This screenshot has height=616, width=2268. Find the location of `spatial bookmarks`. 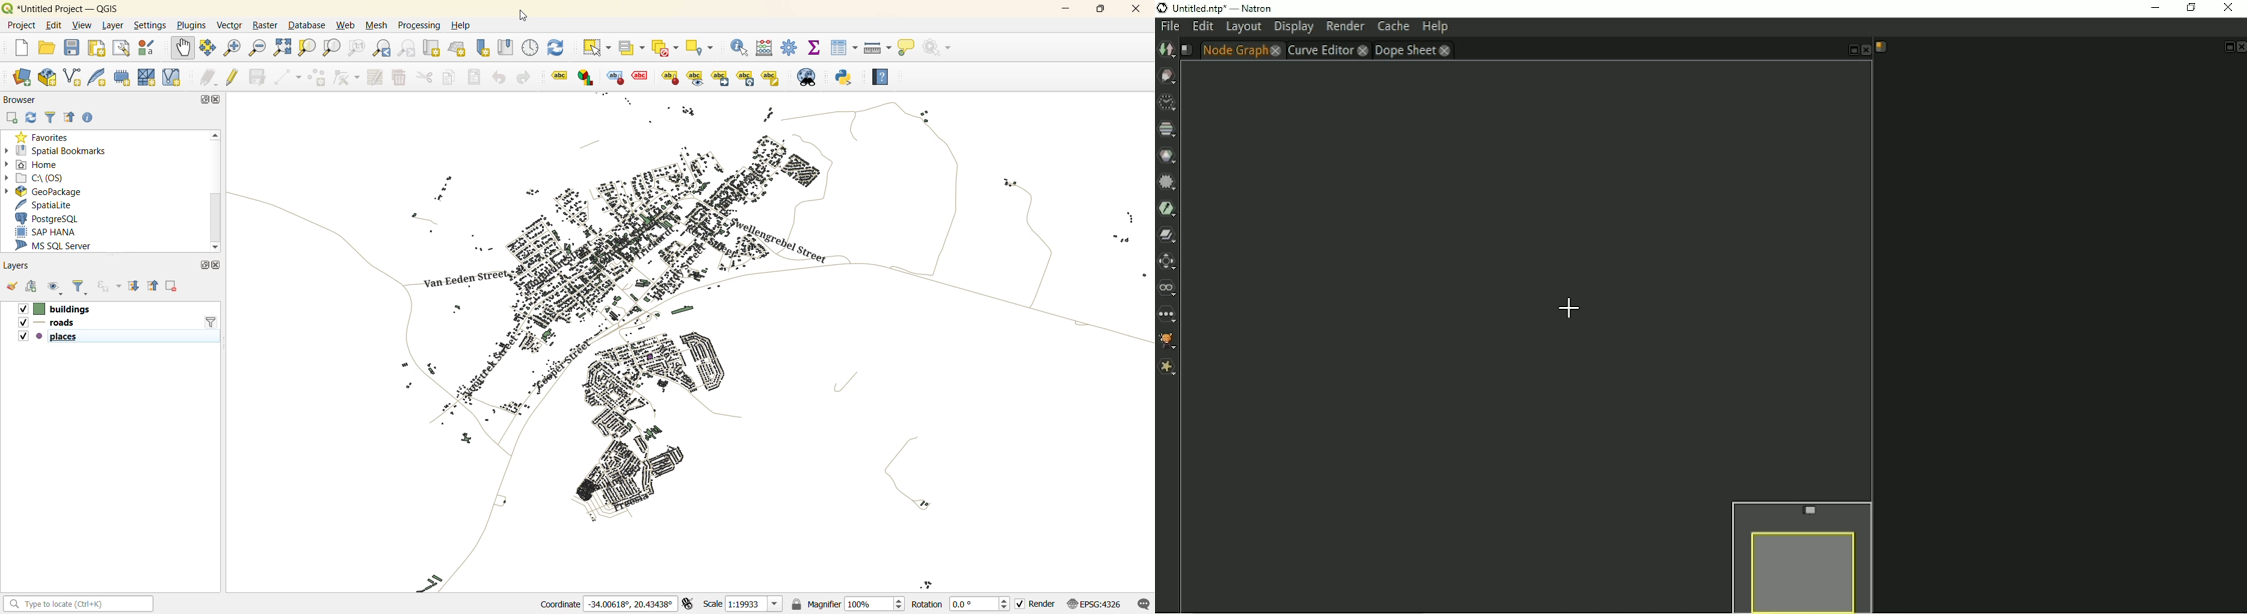

spatial bookmarks is located at coordinates (57, 150).